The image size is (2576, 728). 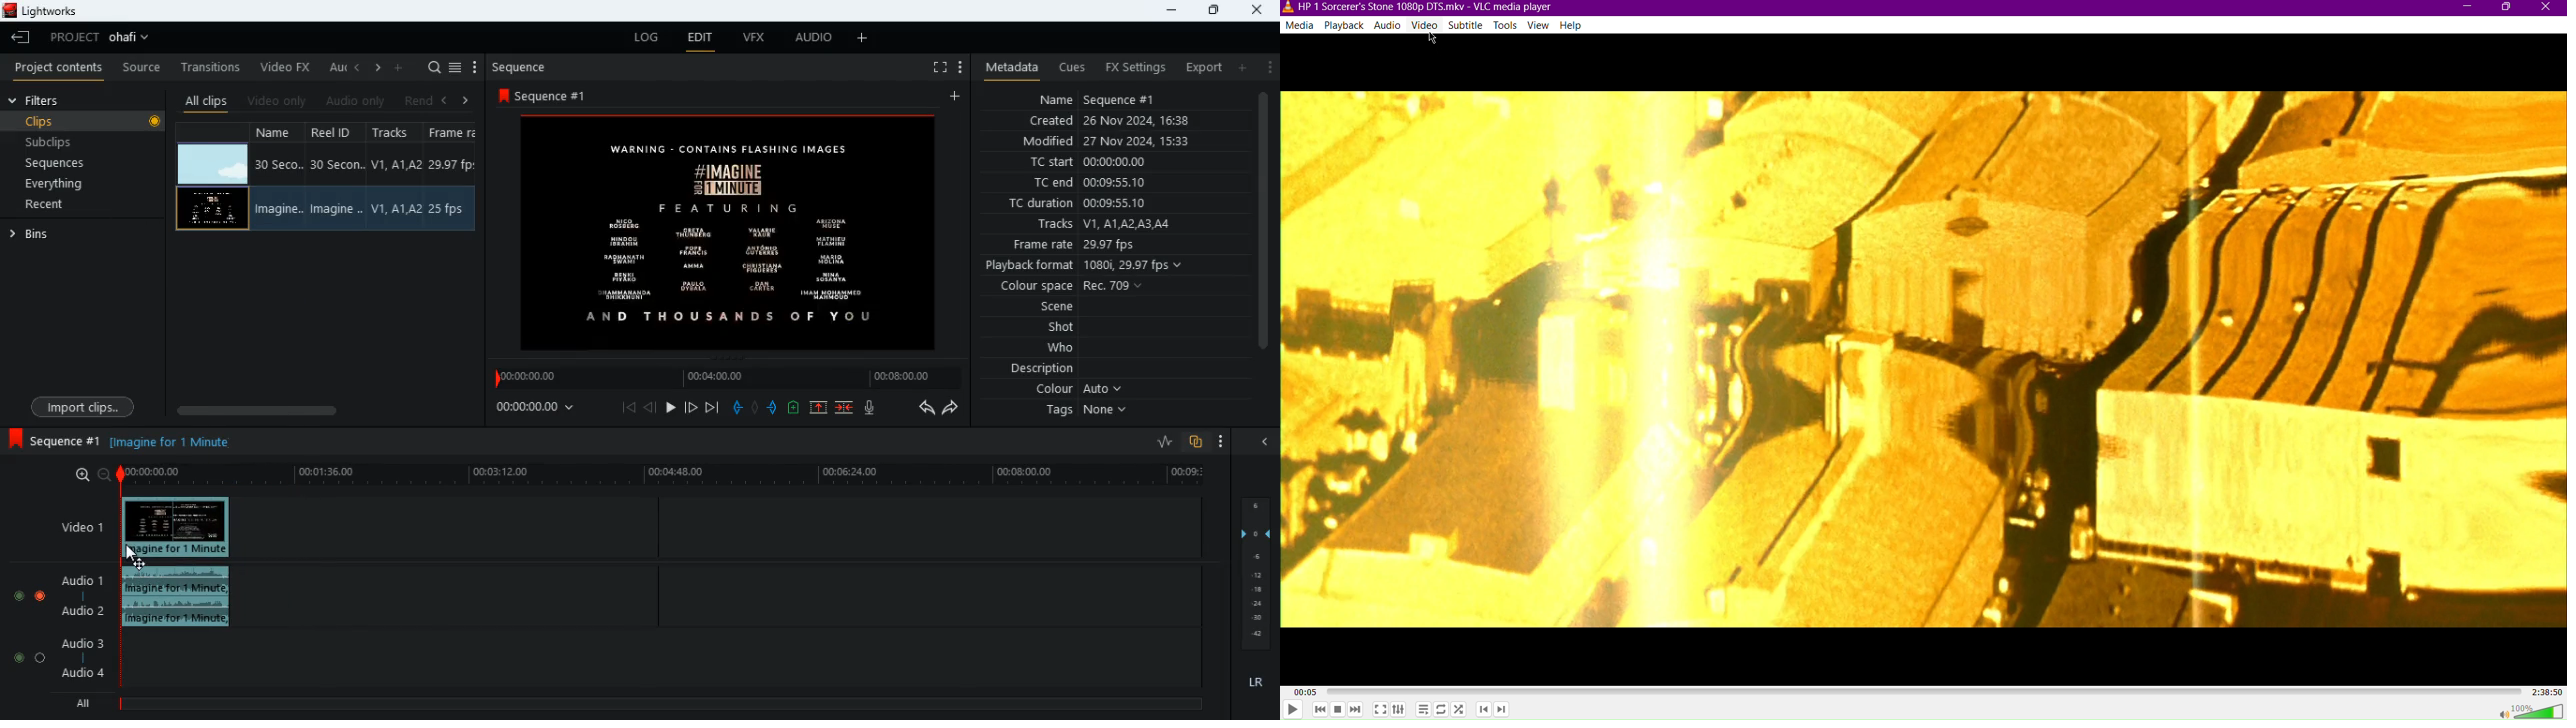 What do you see at coordinates (1157, 442) in the screenshot?
I see `rate` at bounding box center [1157, 442].